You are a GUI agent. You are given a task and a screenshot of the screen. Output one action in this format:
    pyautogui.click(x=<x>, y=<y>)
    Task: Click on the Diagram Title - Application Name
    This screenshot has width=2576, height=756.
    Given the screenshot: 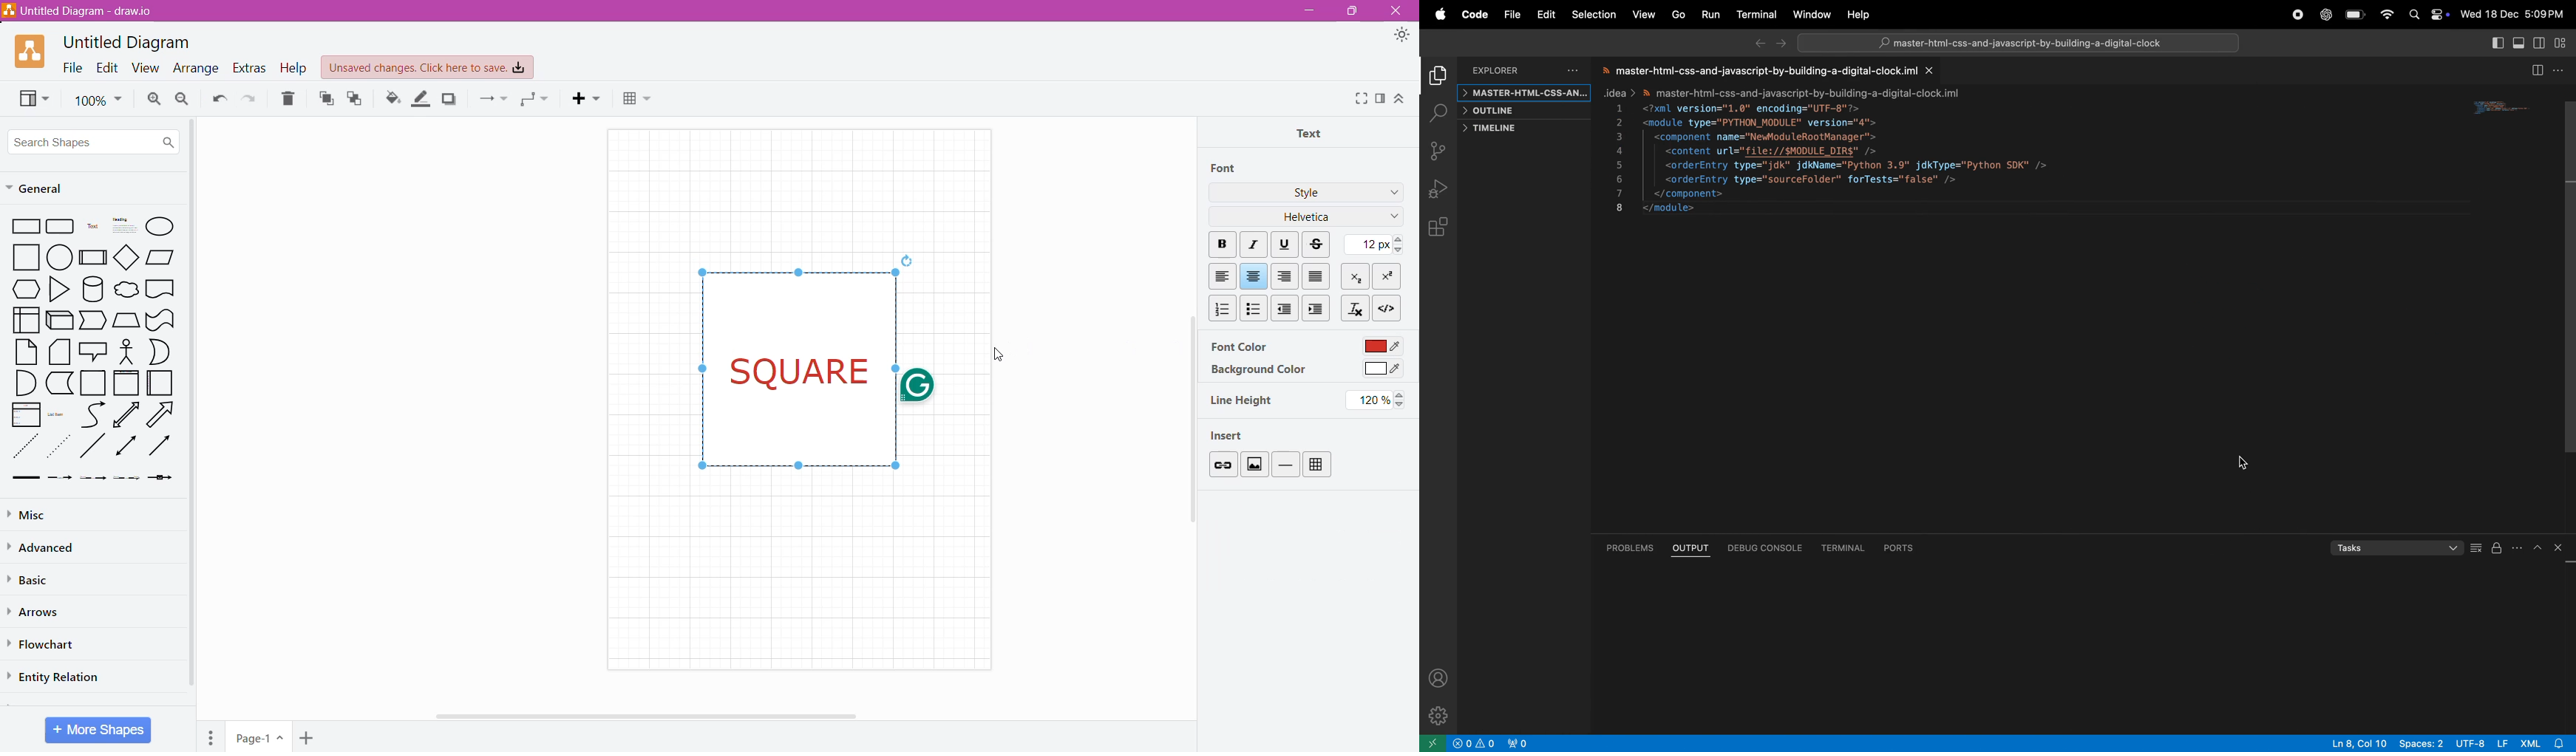 What is the action you would take?
    pyautogui.click(x=85, y=11)
    